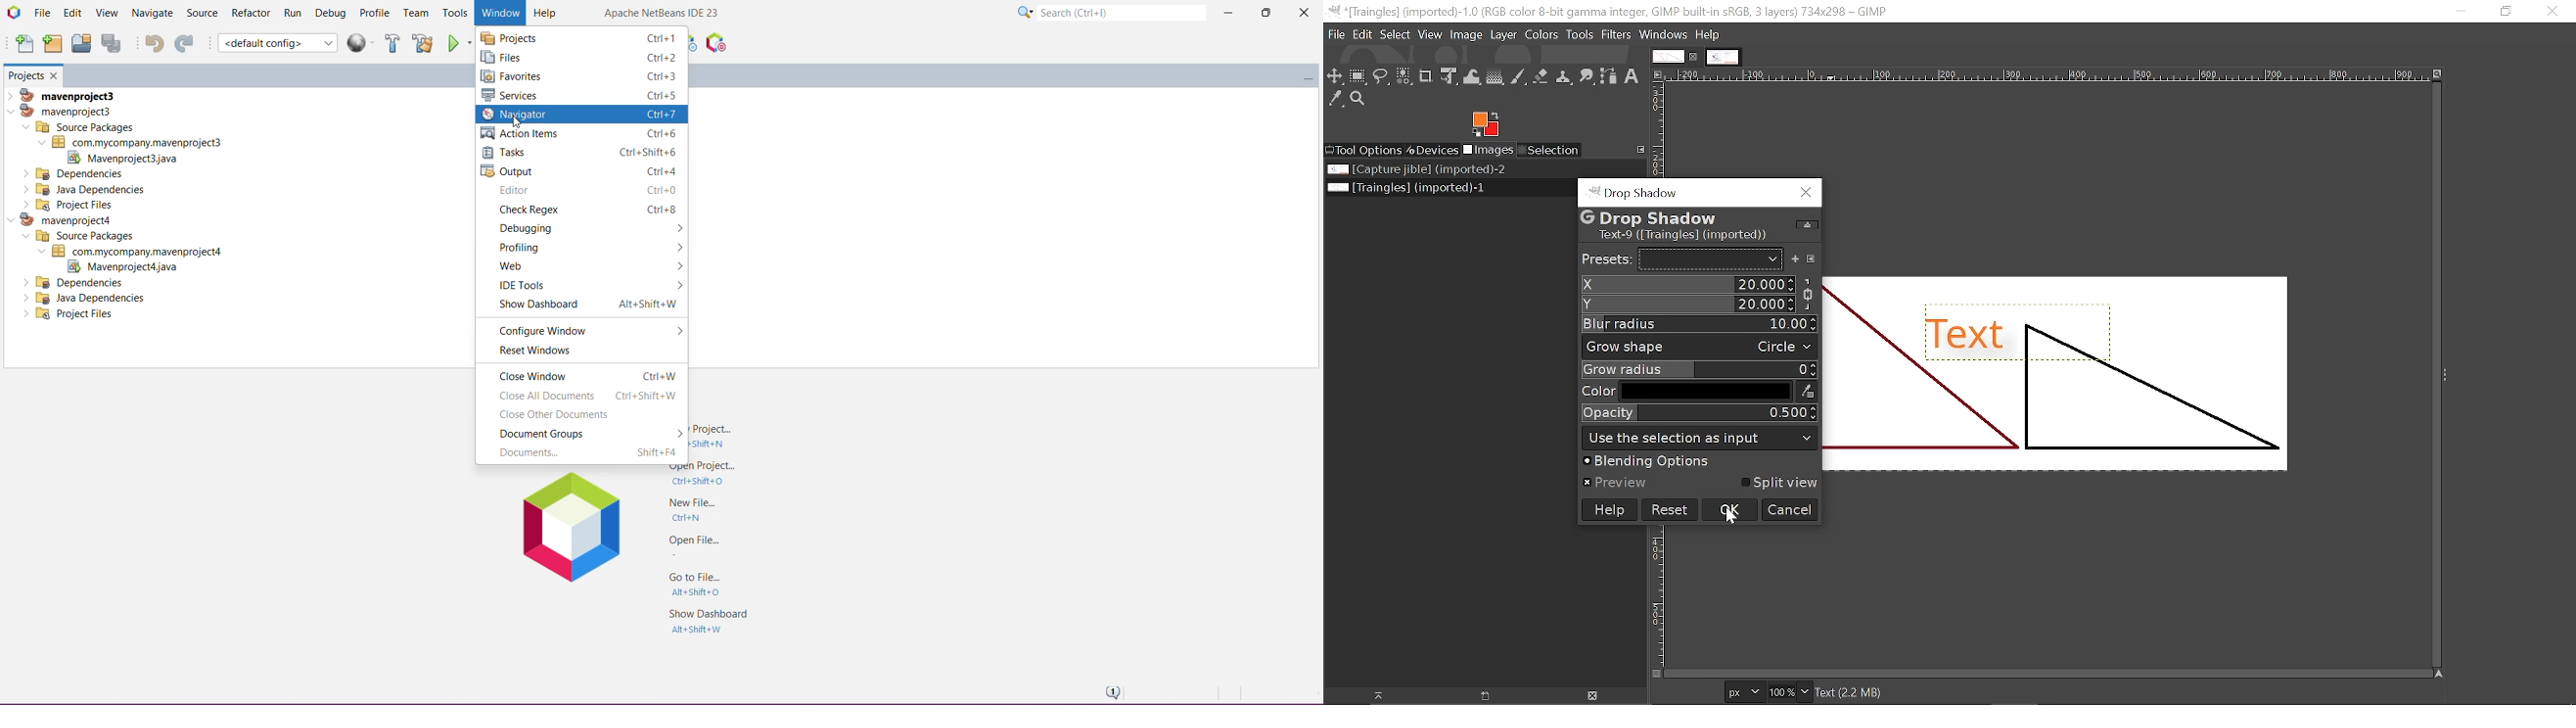  I want to click on Close, so click(2551, 14).